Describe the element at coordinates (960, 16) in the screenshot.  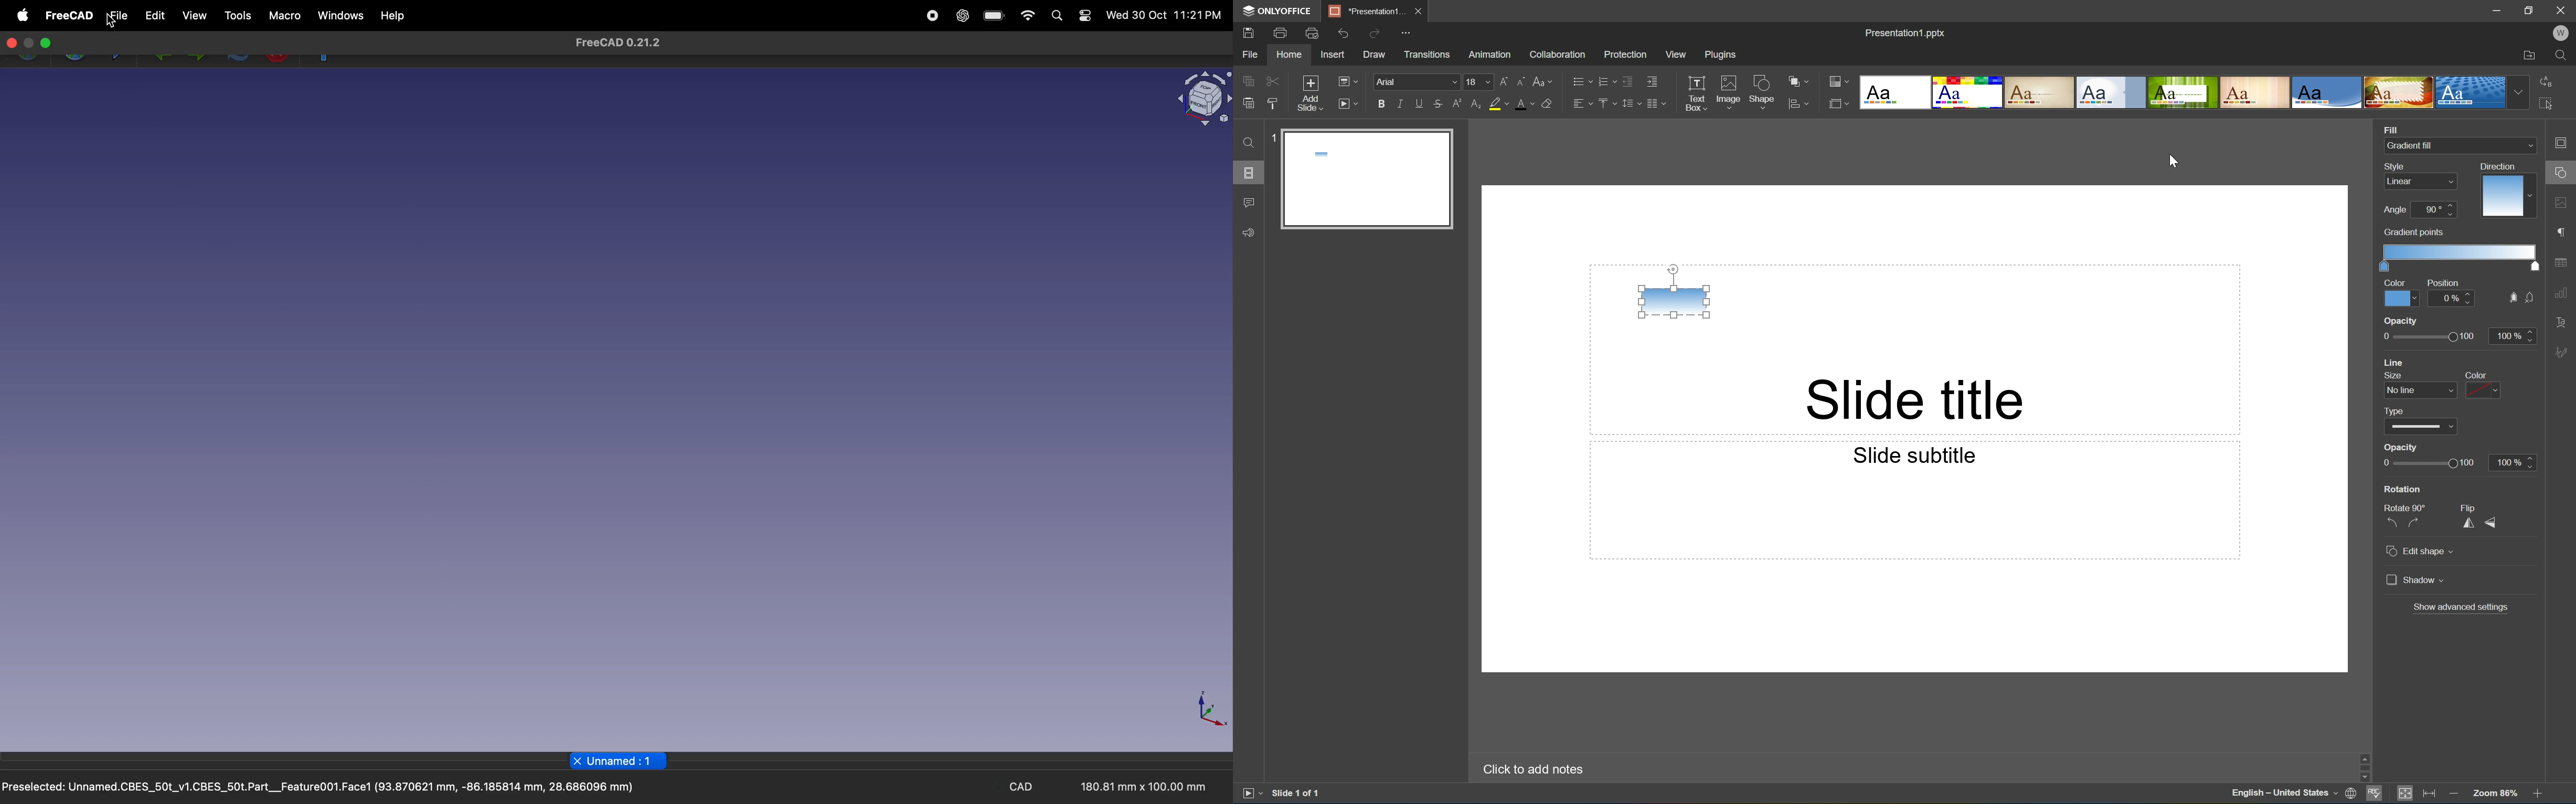
I see `chatgpt` at that location.